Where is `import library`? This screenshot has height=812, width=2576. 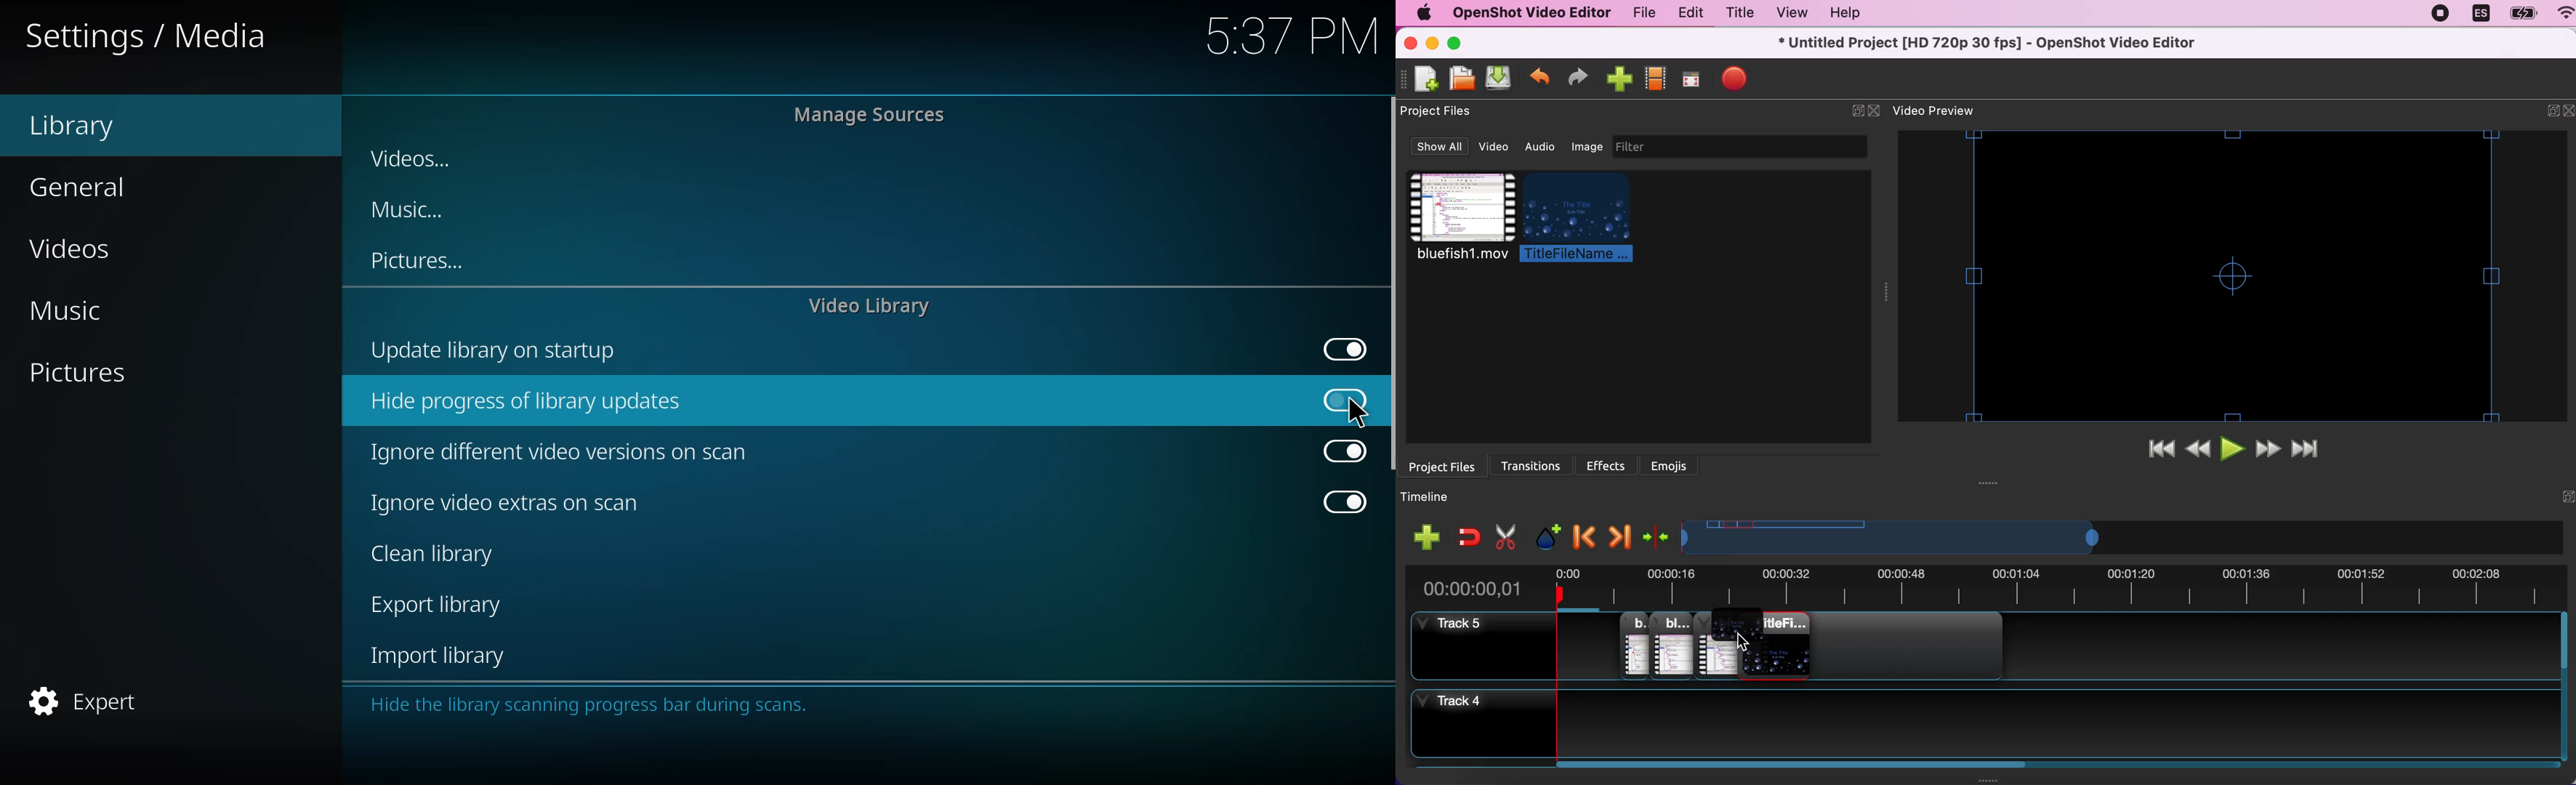
import library is located at coordinates (442, 656).